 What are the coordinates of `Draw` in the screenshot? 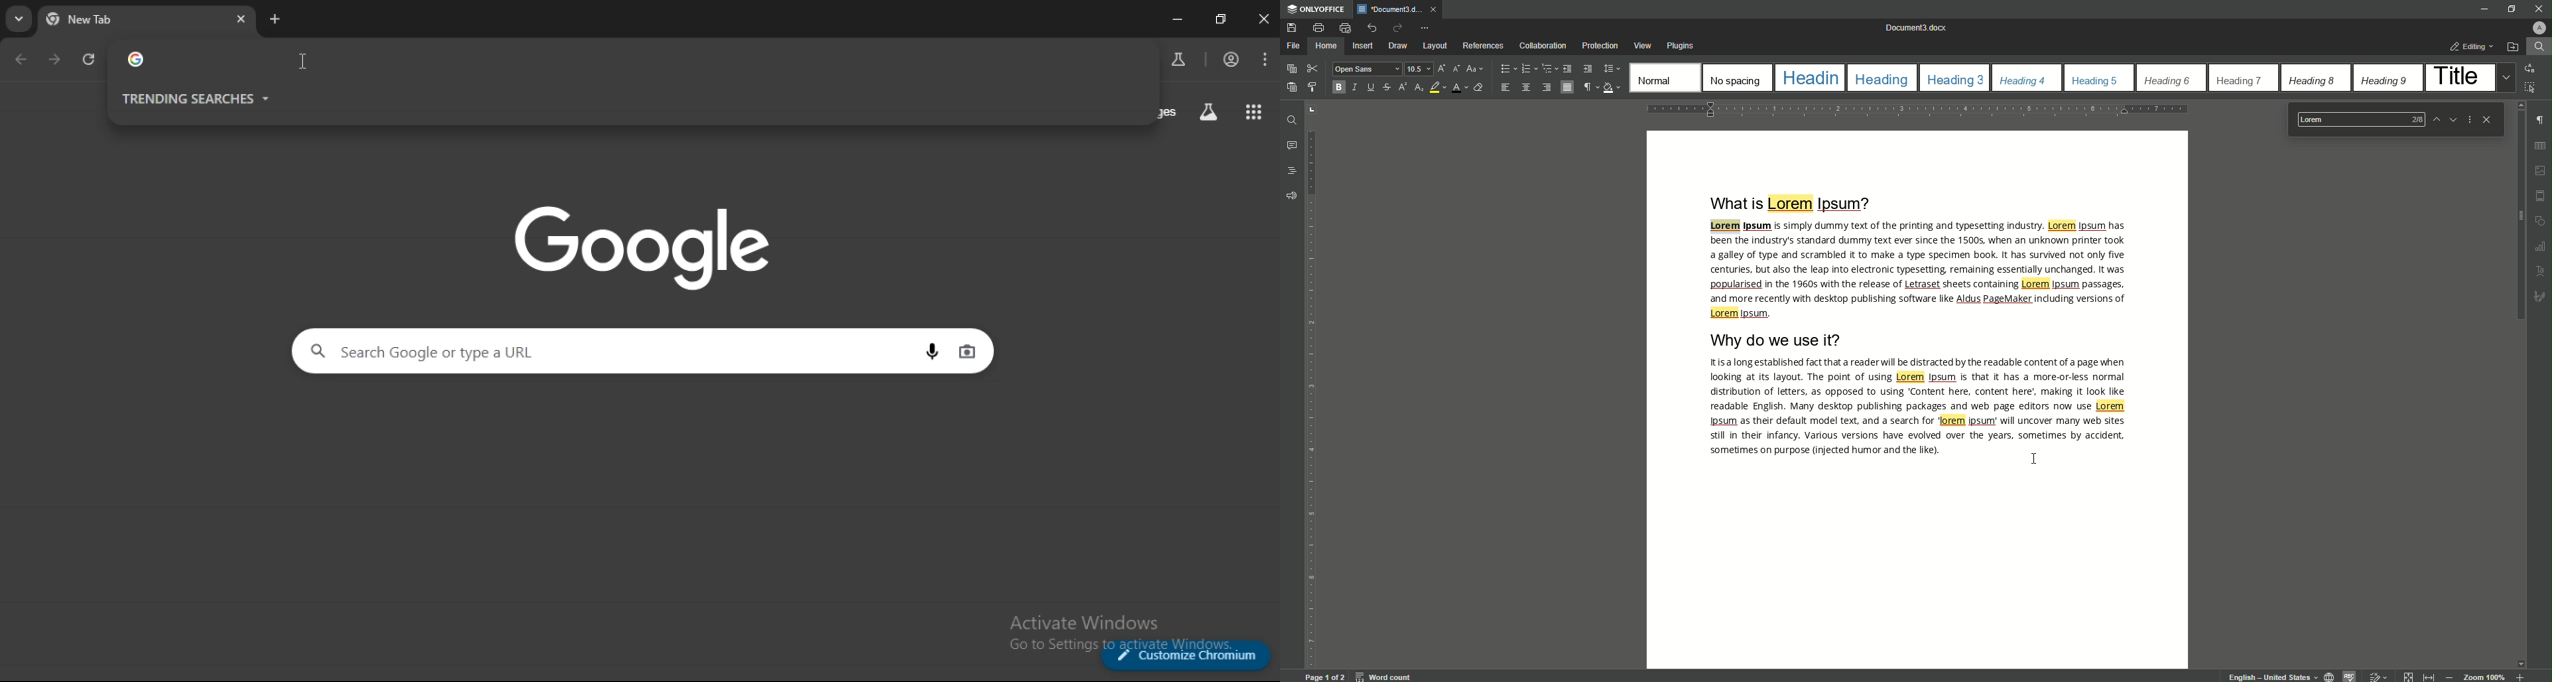 It's located at (1399, 45).